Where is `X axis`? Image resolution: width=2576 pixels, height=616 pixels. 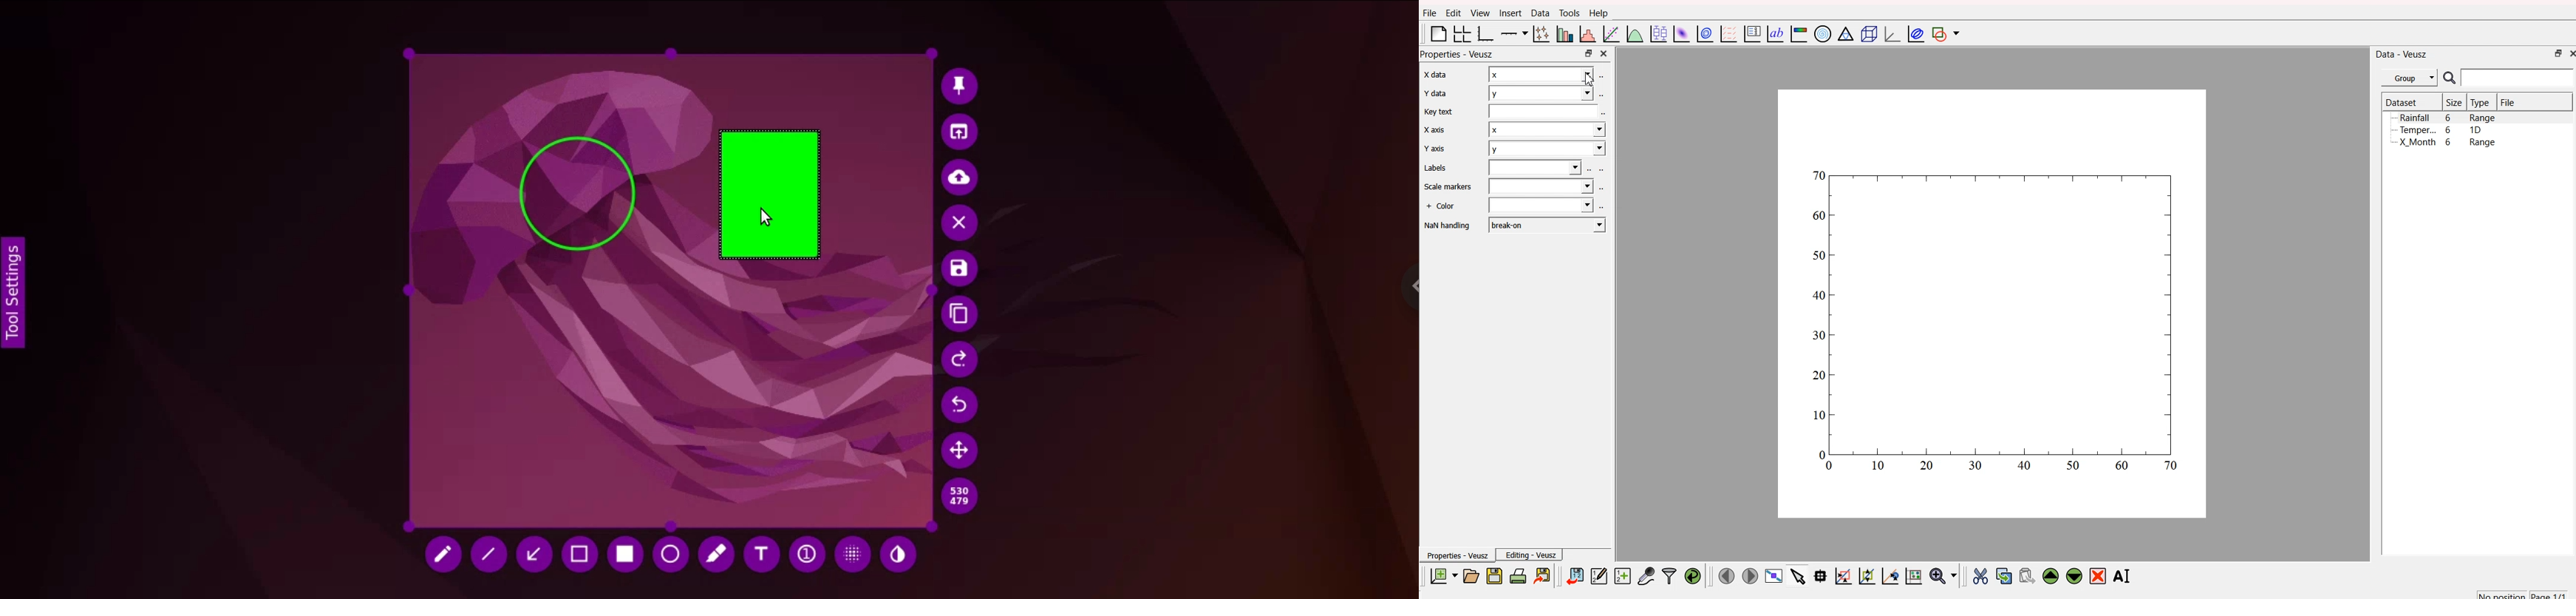 X axis is located at coordinates (1436, 130).